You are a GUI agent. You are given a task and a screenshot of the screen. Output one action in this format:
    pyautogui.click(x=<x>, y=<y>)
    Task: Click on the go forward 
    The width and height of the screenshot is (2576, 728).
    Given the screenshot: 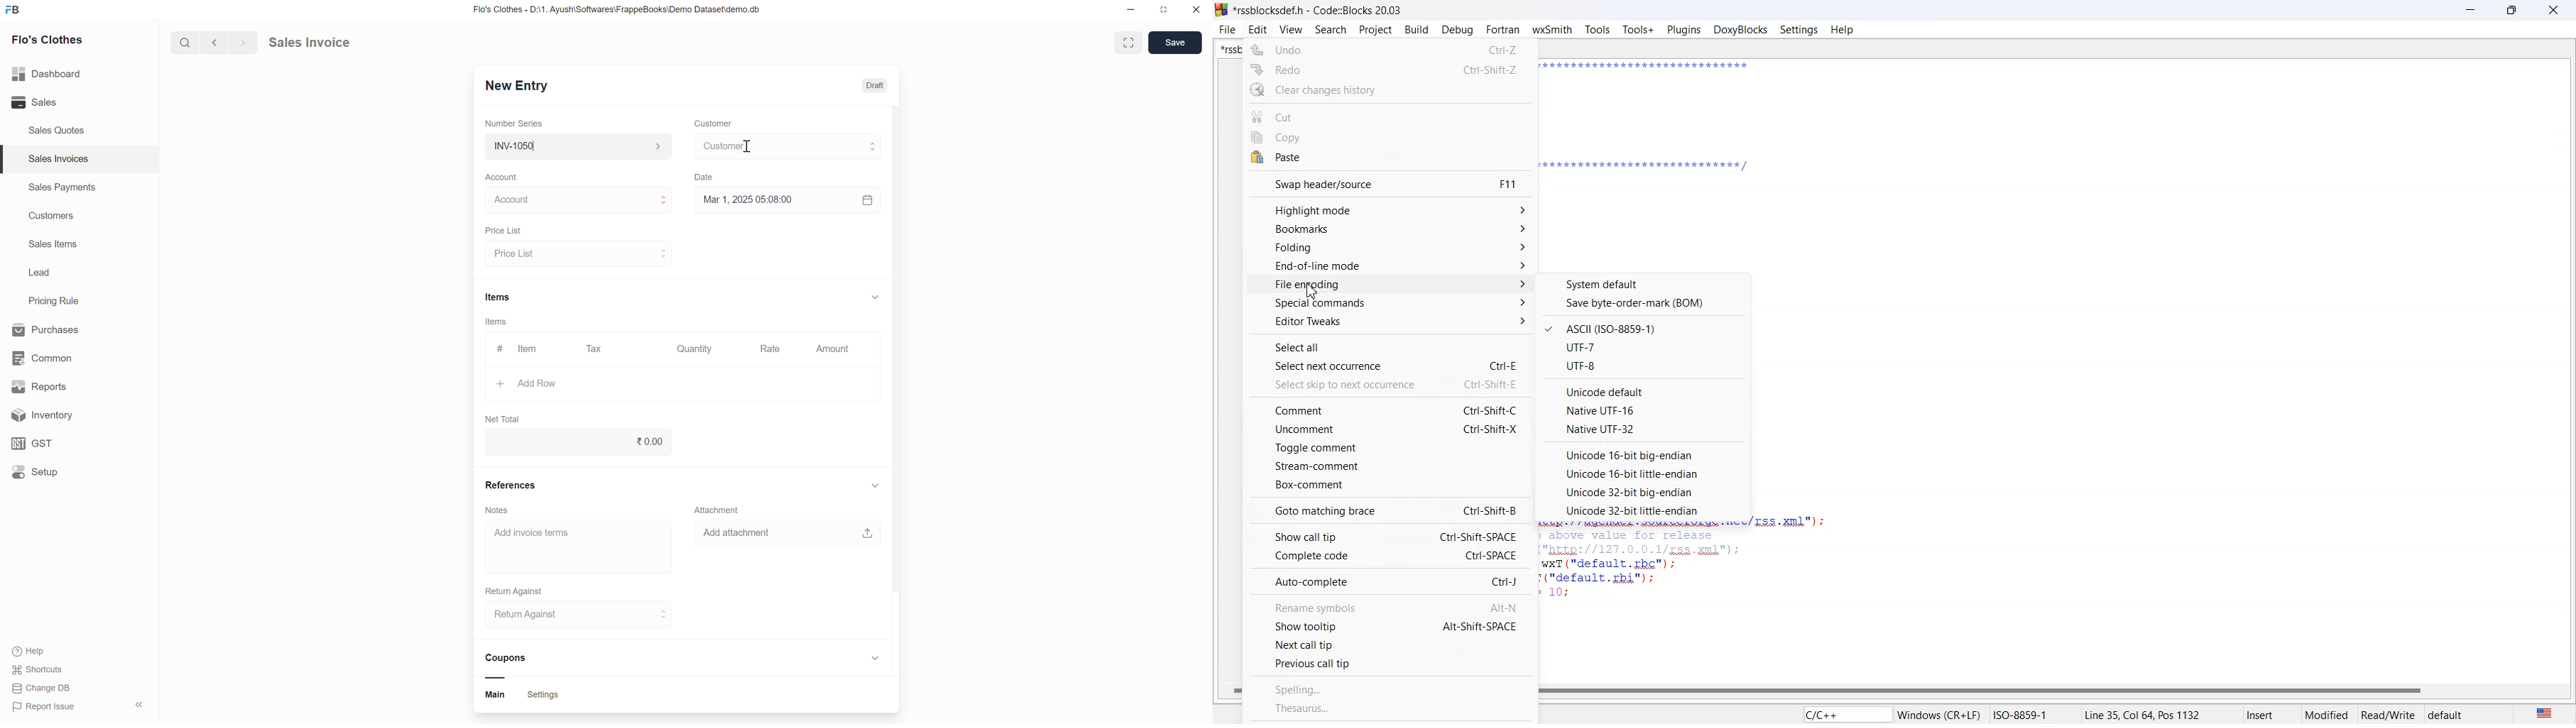 What is the action you would take?
    pyautogui.click(x=241, y=45)
    